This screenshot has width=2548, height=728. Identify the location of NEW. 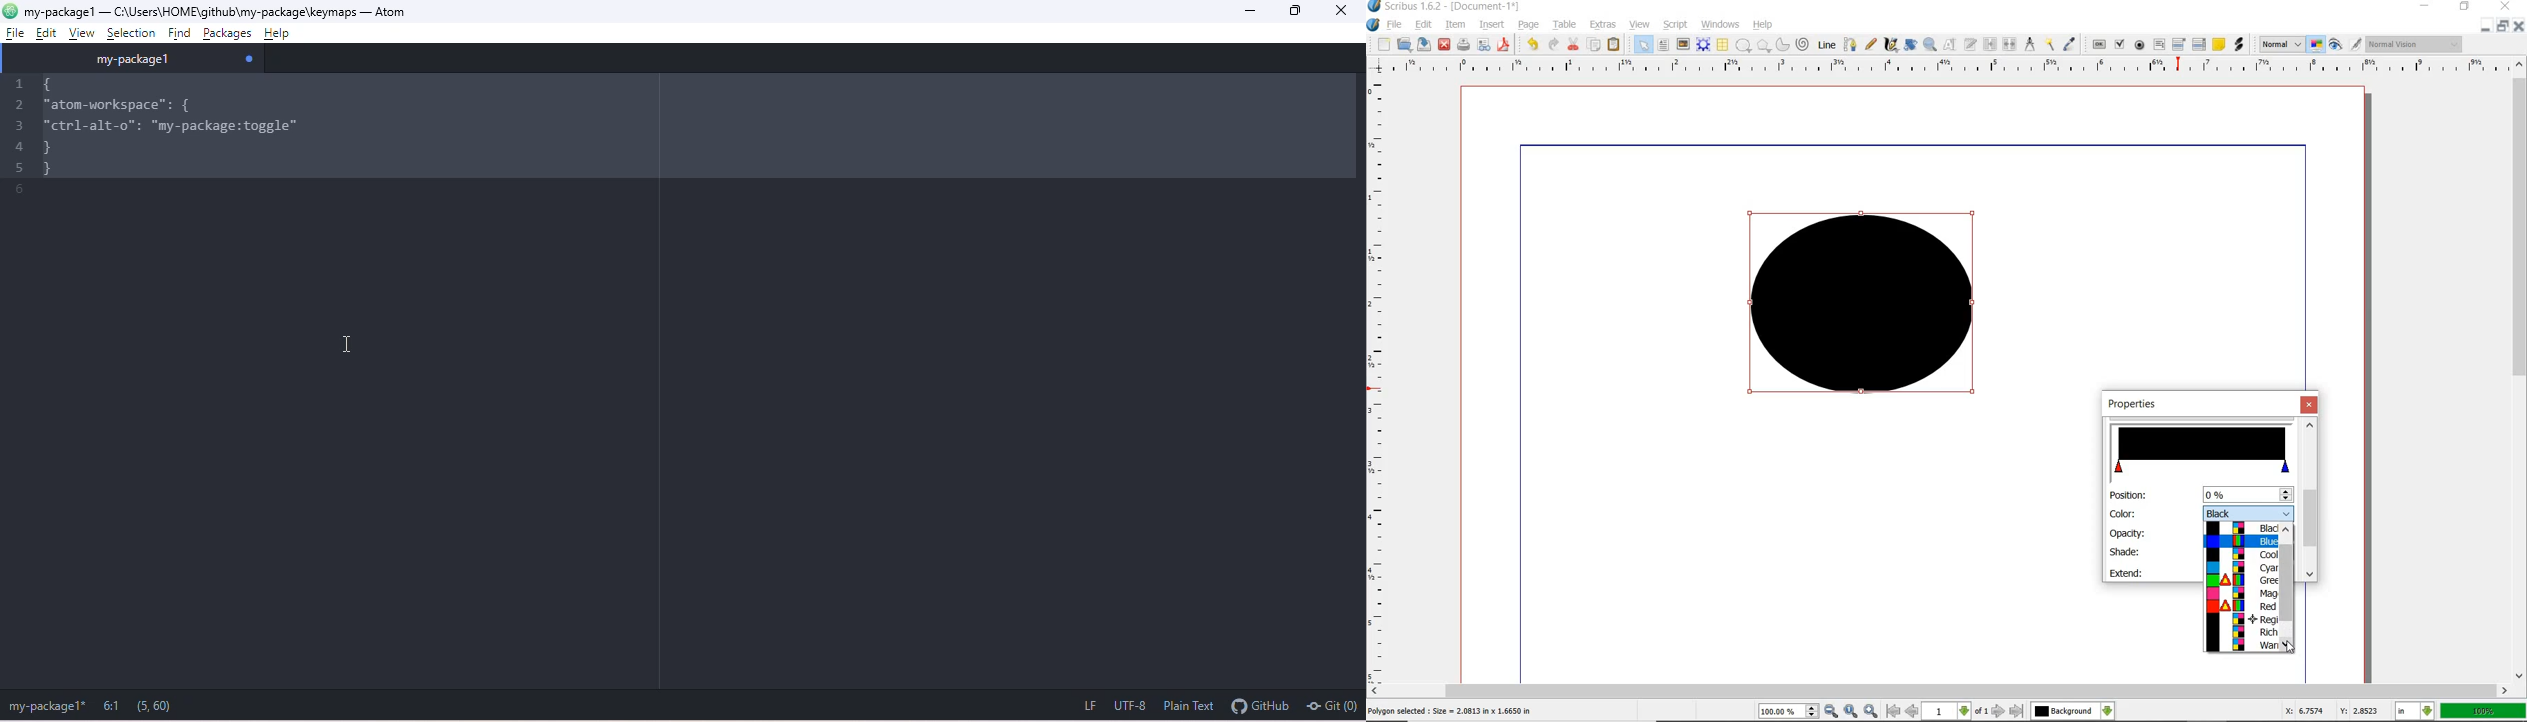
(1383, 44).